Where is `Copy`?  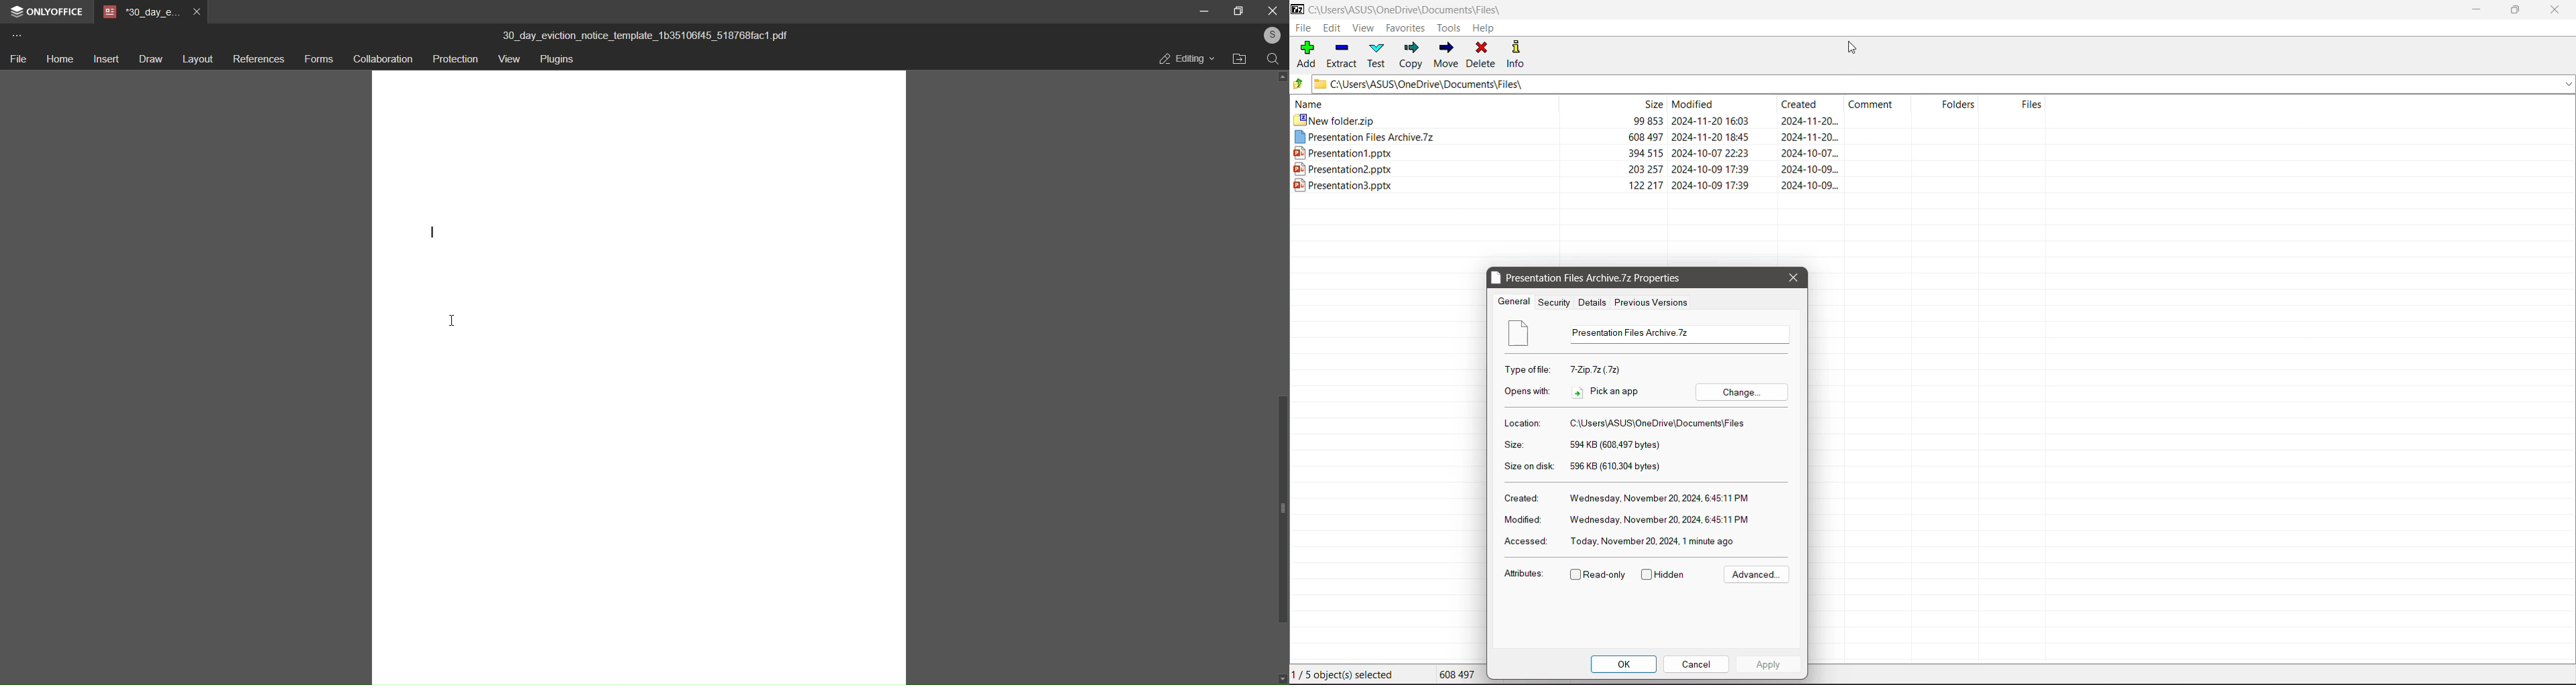 Copy is located at coordinates (1411, 55).